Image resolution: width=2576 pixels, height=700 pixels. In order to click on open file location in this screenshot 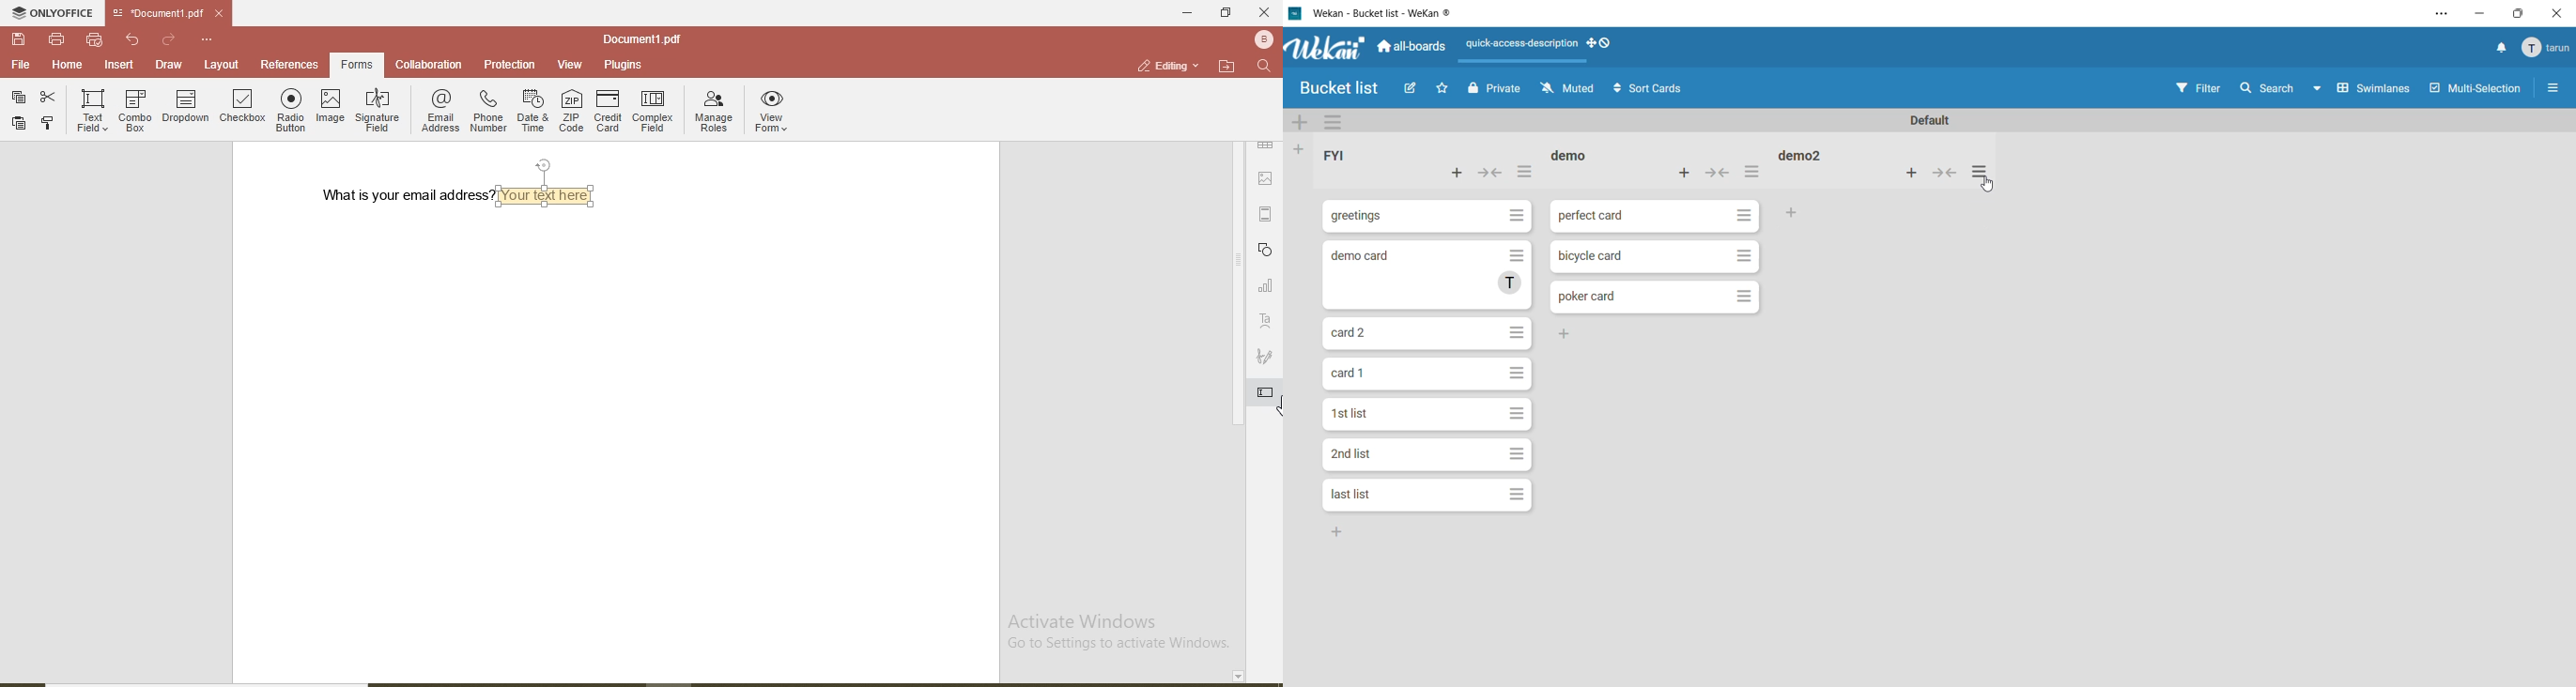, I will do `click(1226, 66)`.